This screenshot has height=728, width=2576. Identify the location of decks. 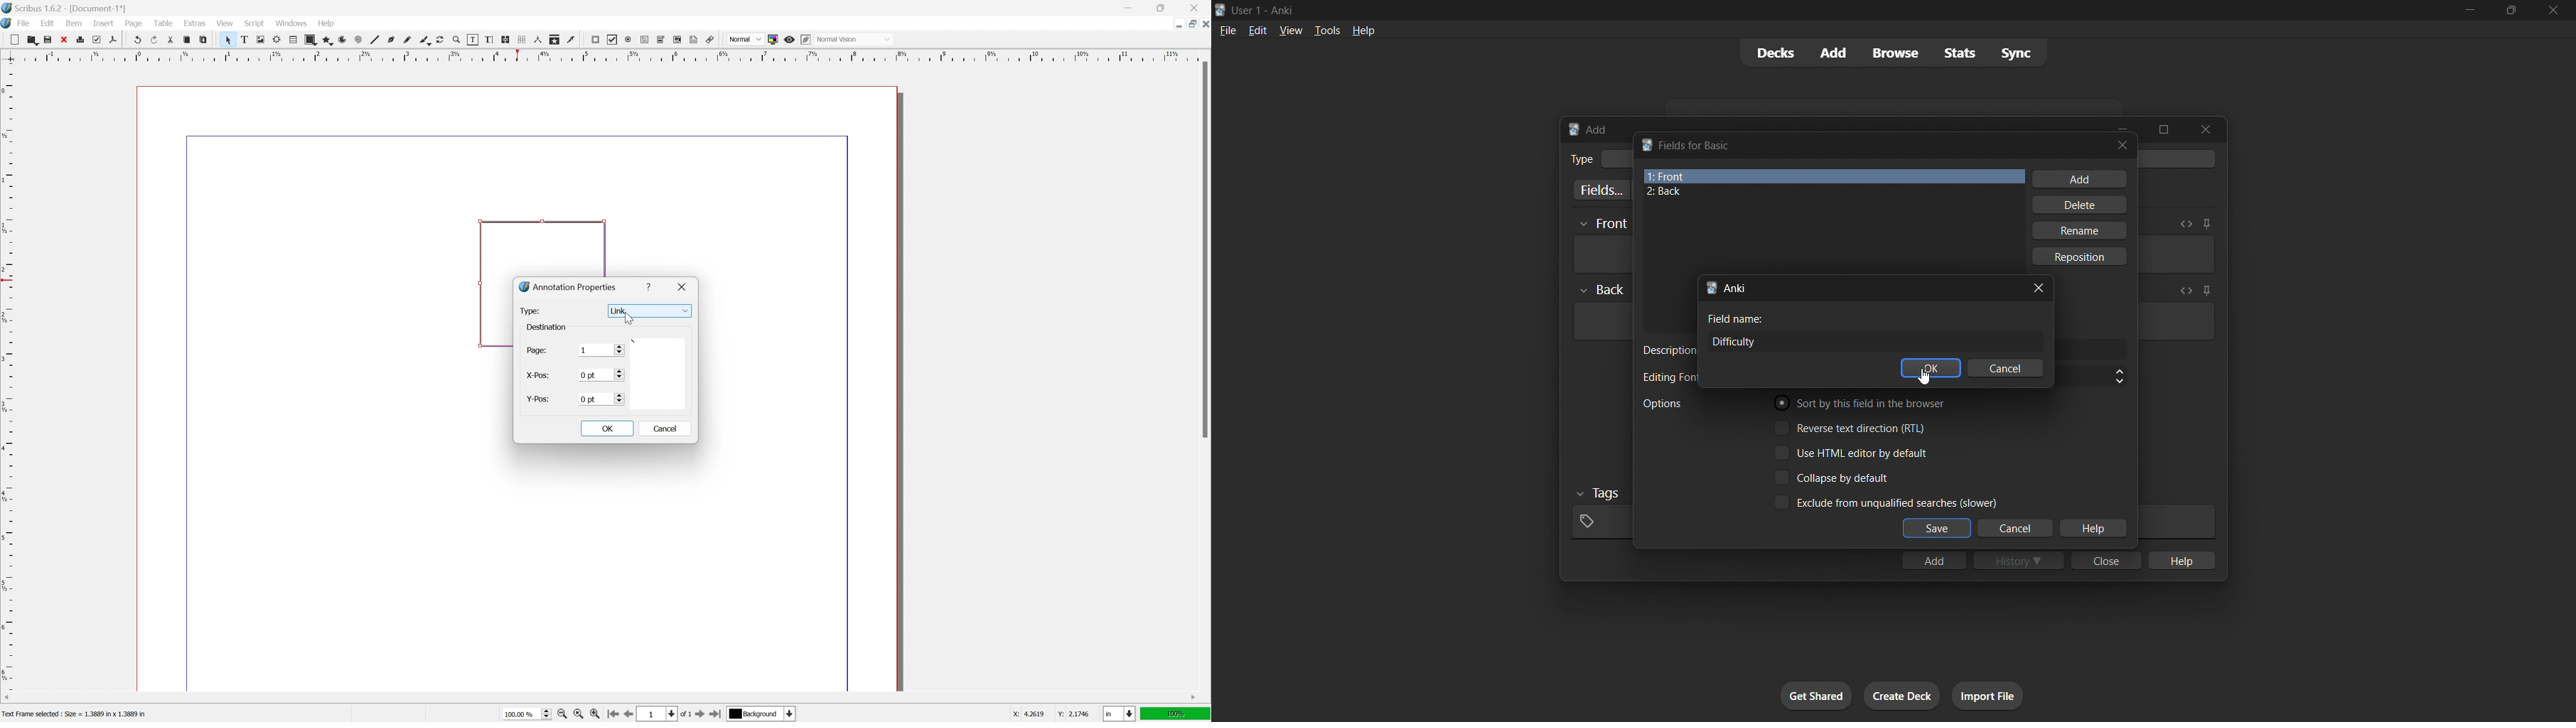
(1773, 53).